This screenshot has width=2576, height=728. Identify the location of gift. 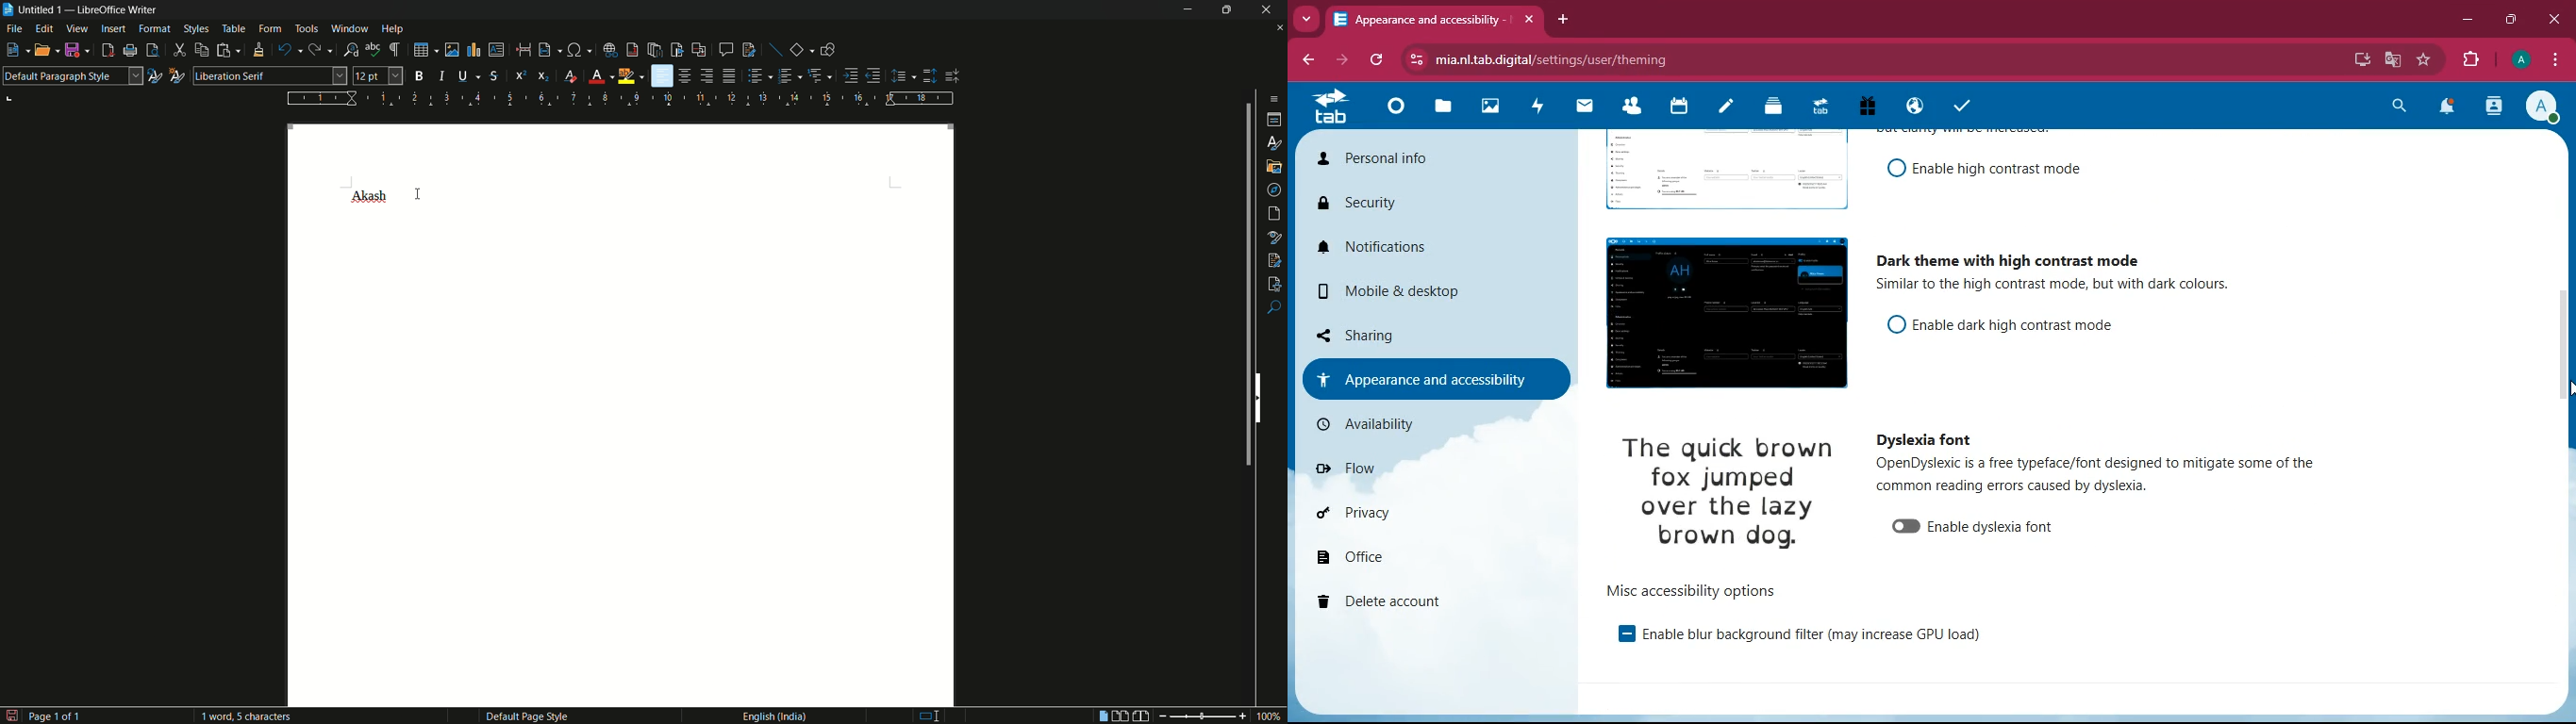
(1875, 107).